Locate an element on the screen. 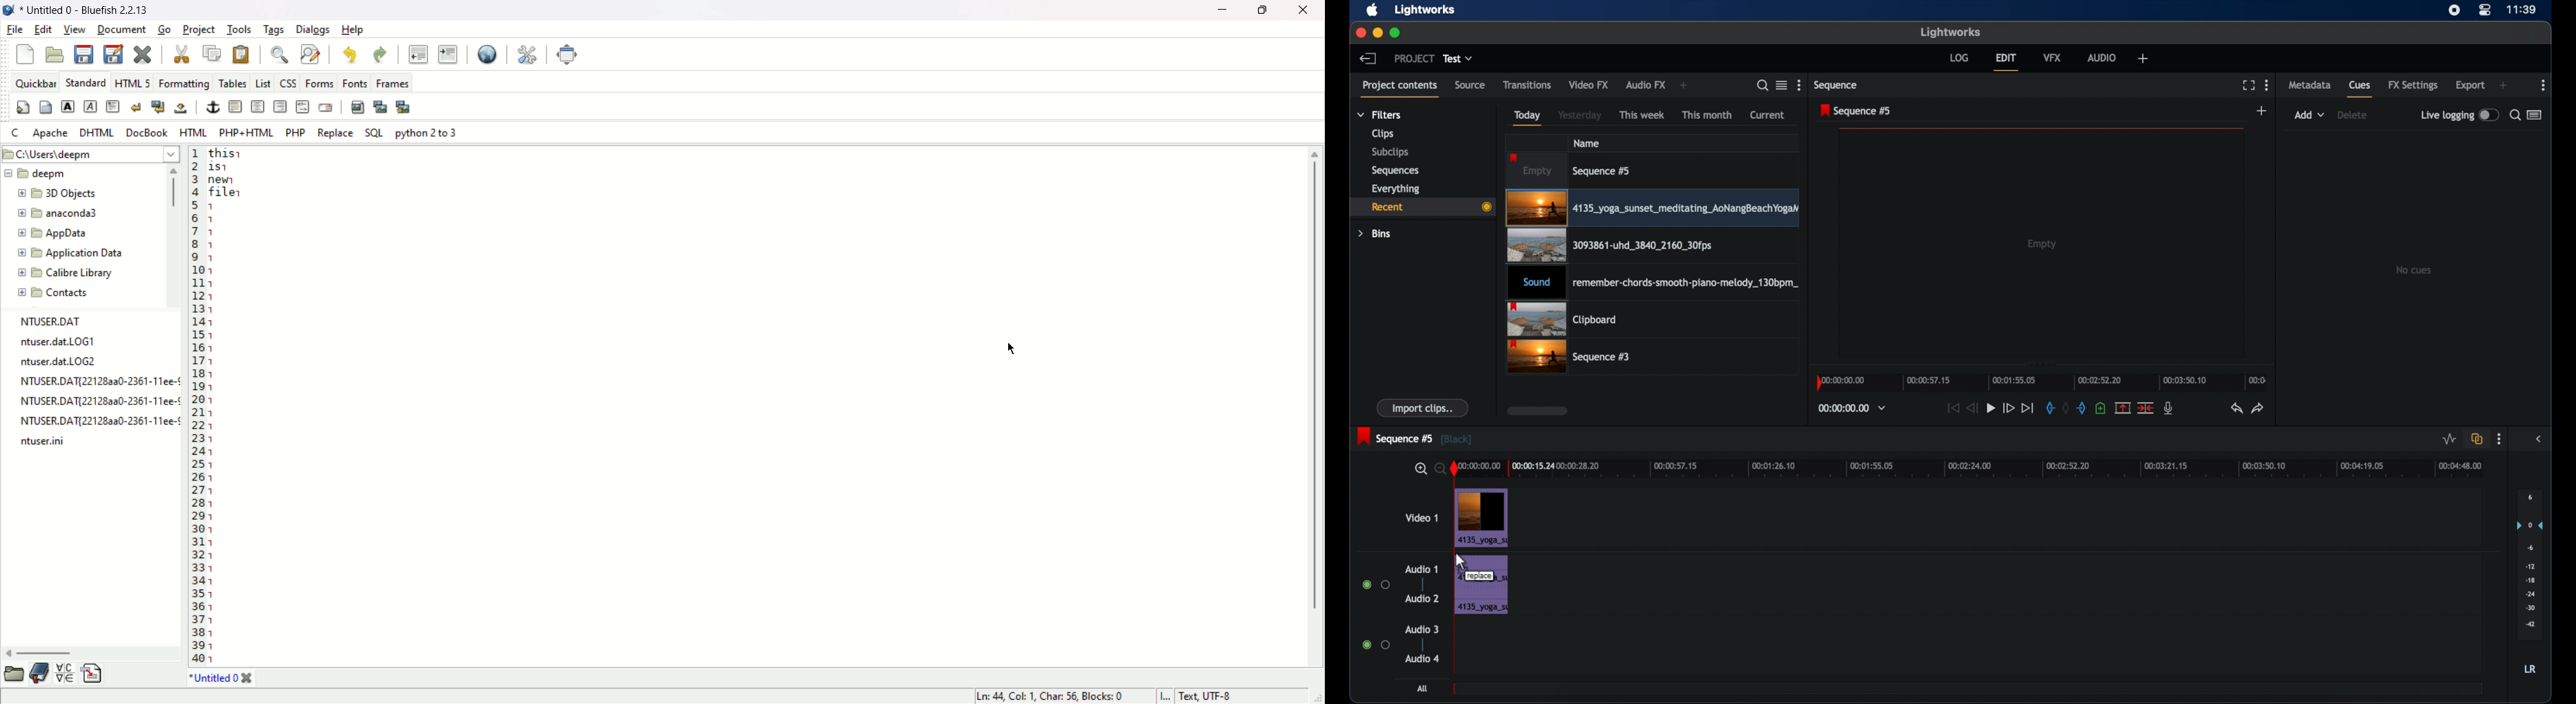 This screenshot has height=728, width=2576. list is located at coordinates (263, 83).